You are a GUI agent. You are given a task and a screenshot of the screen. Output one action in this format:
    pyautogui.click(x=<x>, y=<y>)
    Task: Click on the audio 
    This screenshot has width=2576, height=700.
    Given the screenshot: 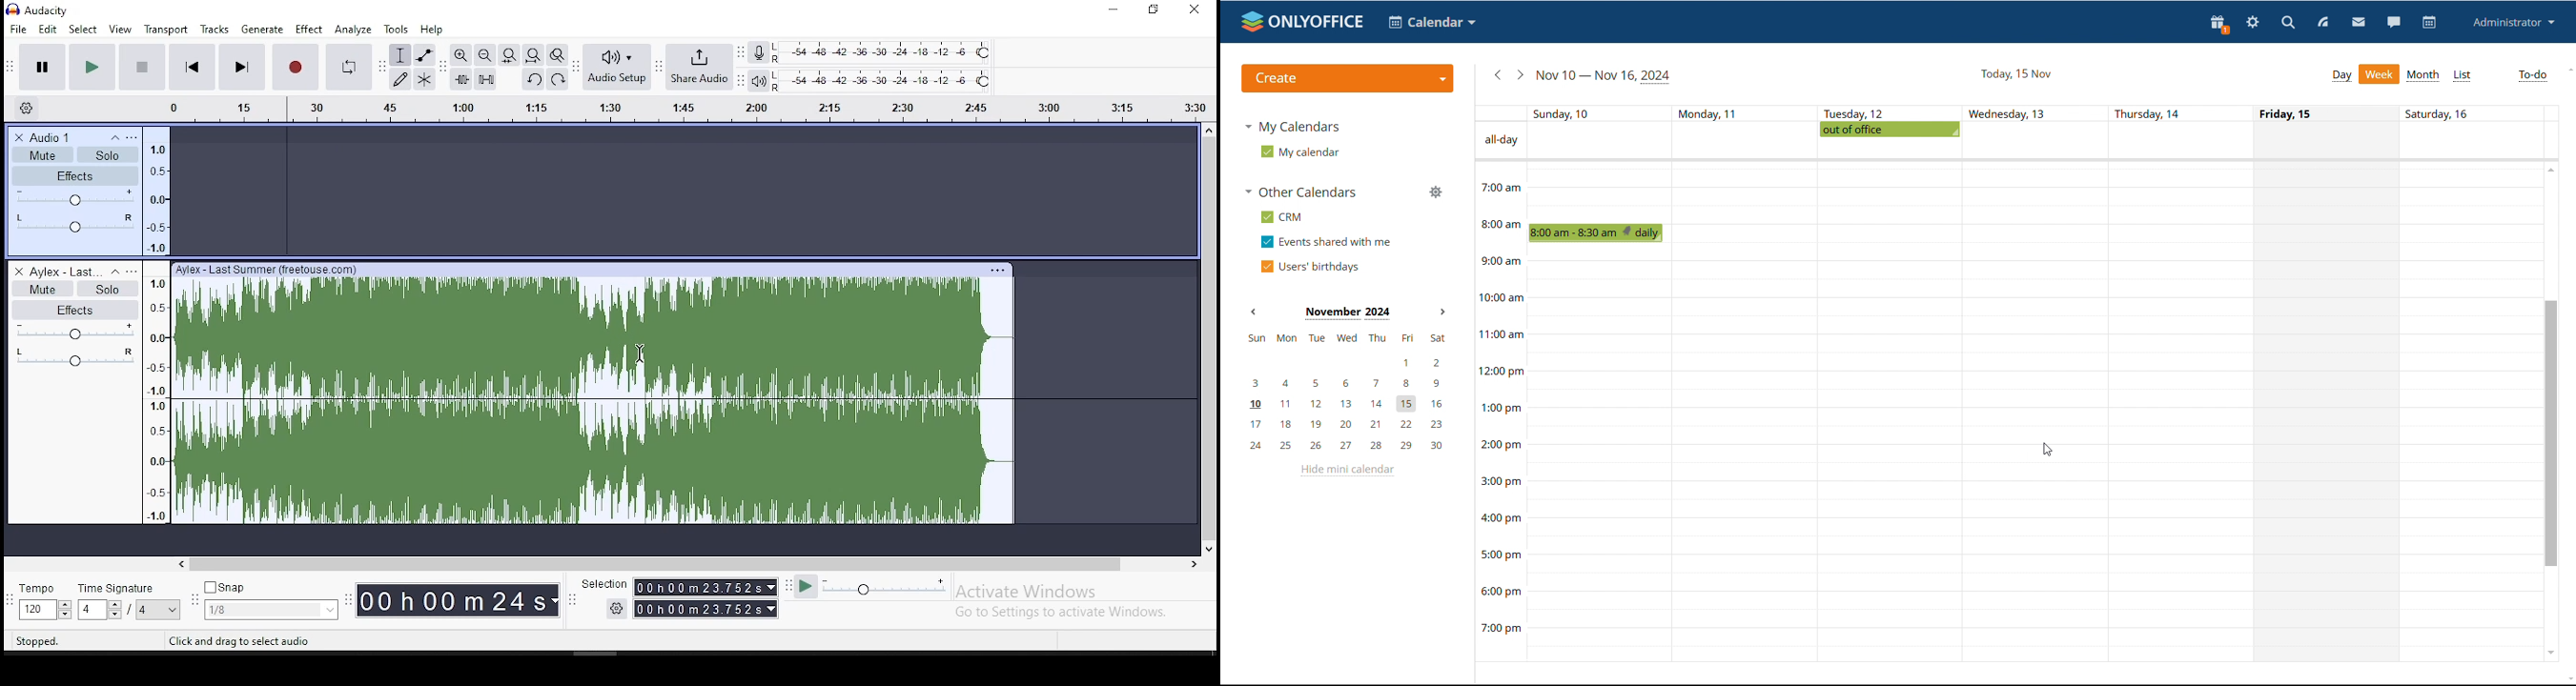 What is the action you would take?
    pyautogui.click(x=62, y=271)
    